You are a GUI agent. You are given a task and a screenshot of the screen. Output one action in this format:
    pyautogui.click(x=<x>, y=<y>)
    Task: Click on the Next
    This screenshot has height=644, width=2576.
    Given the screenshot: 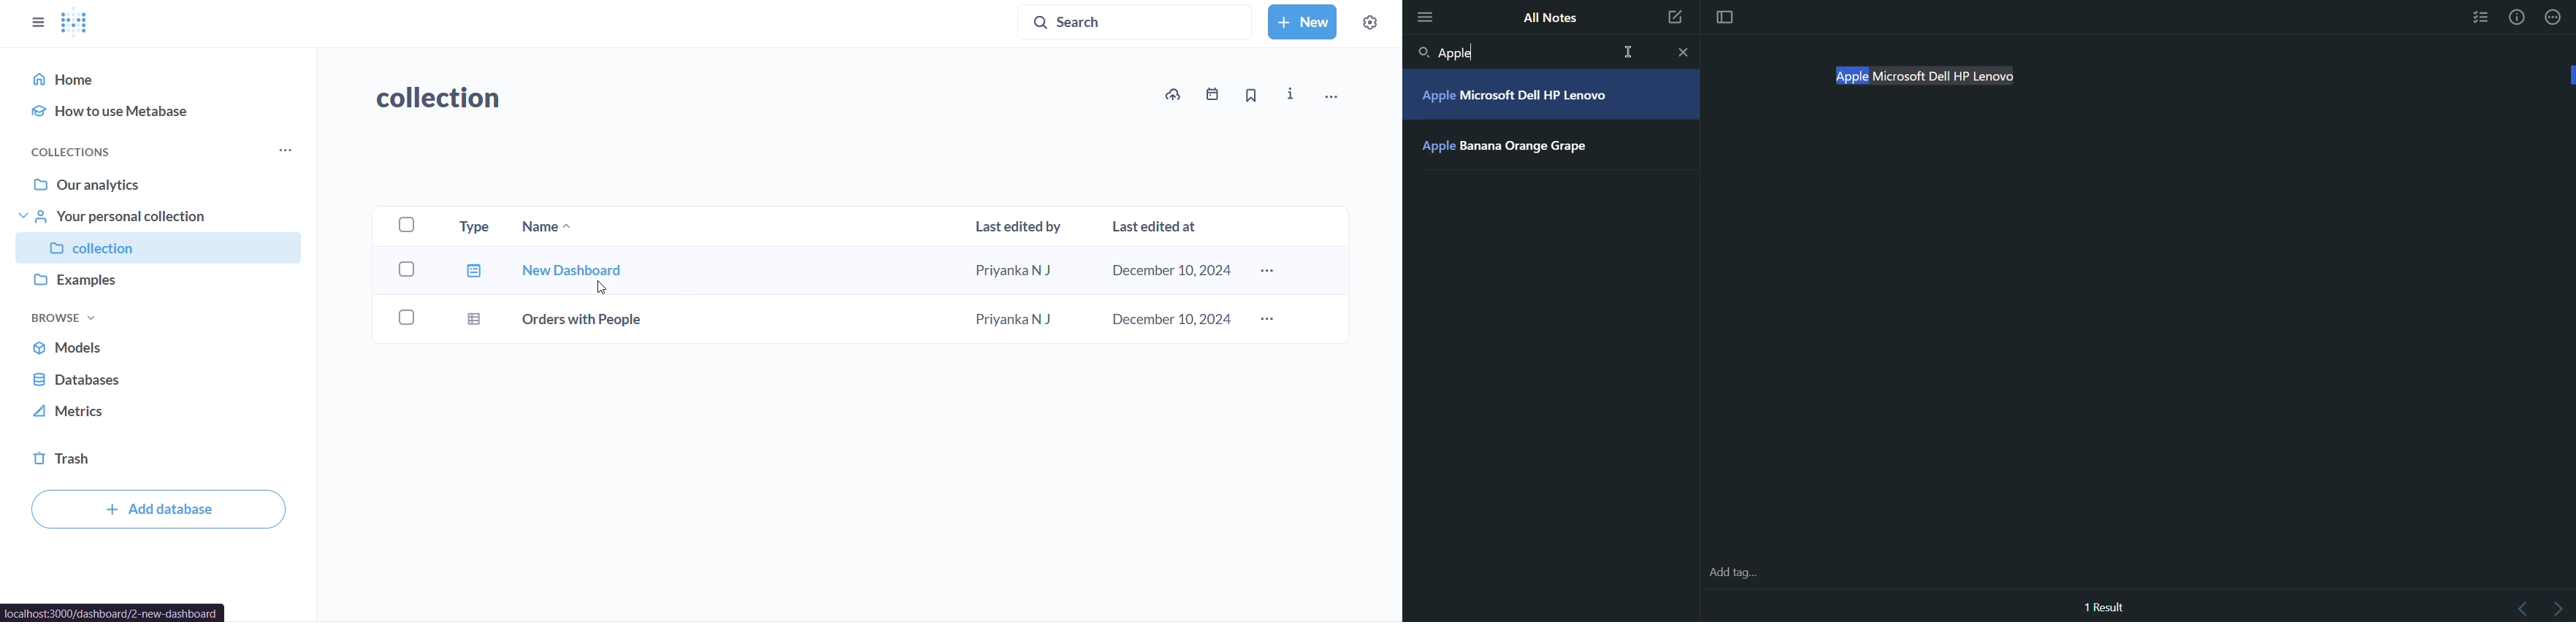 What is the action you would take?
    pyautogui.click(x=2560, y=608)
    